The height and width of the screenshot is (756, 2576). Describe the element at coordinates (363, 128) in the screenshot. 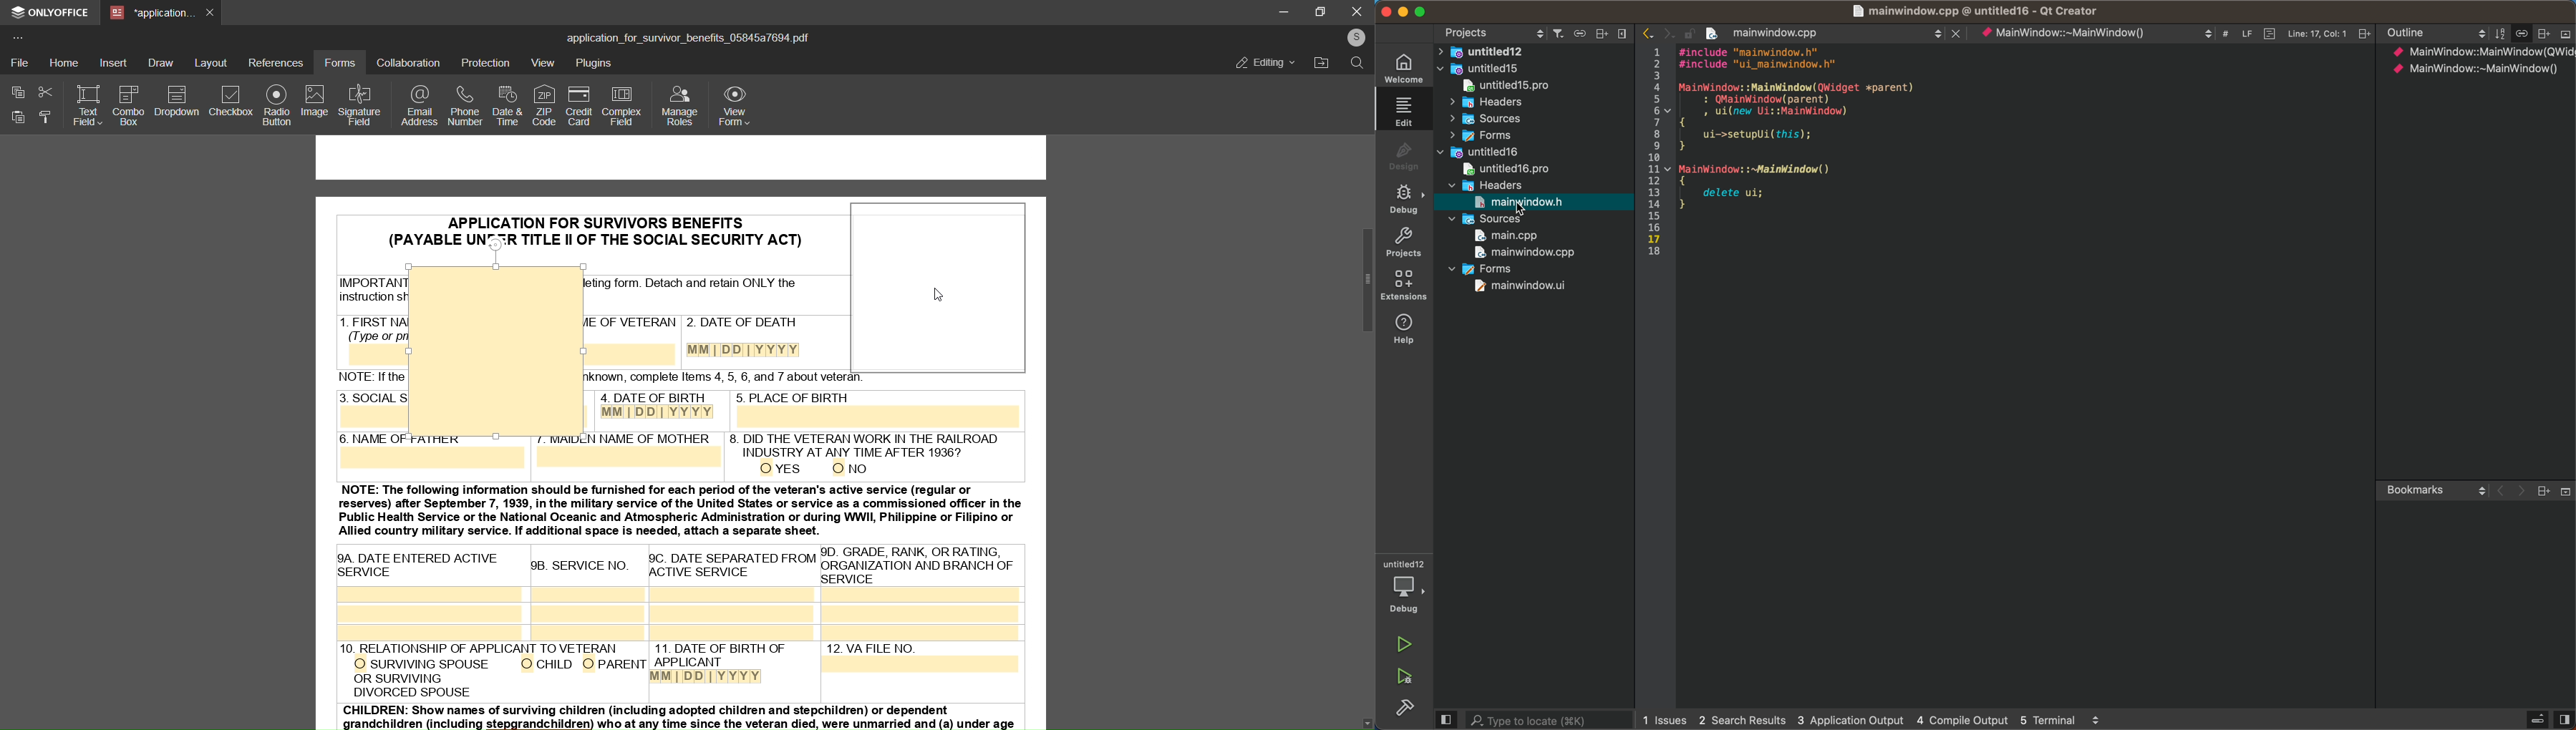

I see `insert image` at that location.